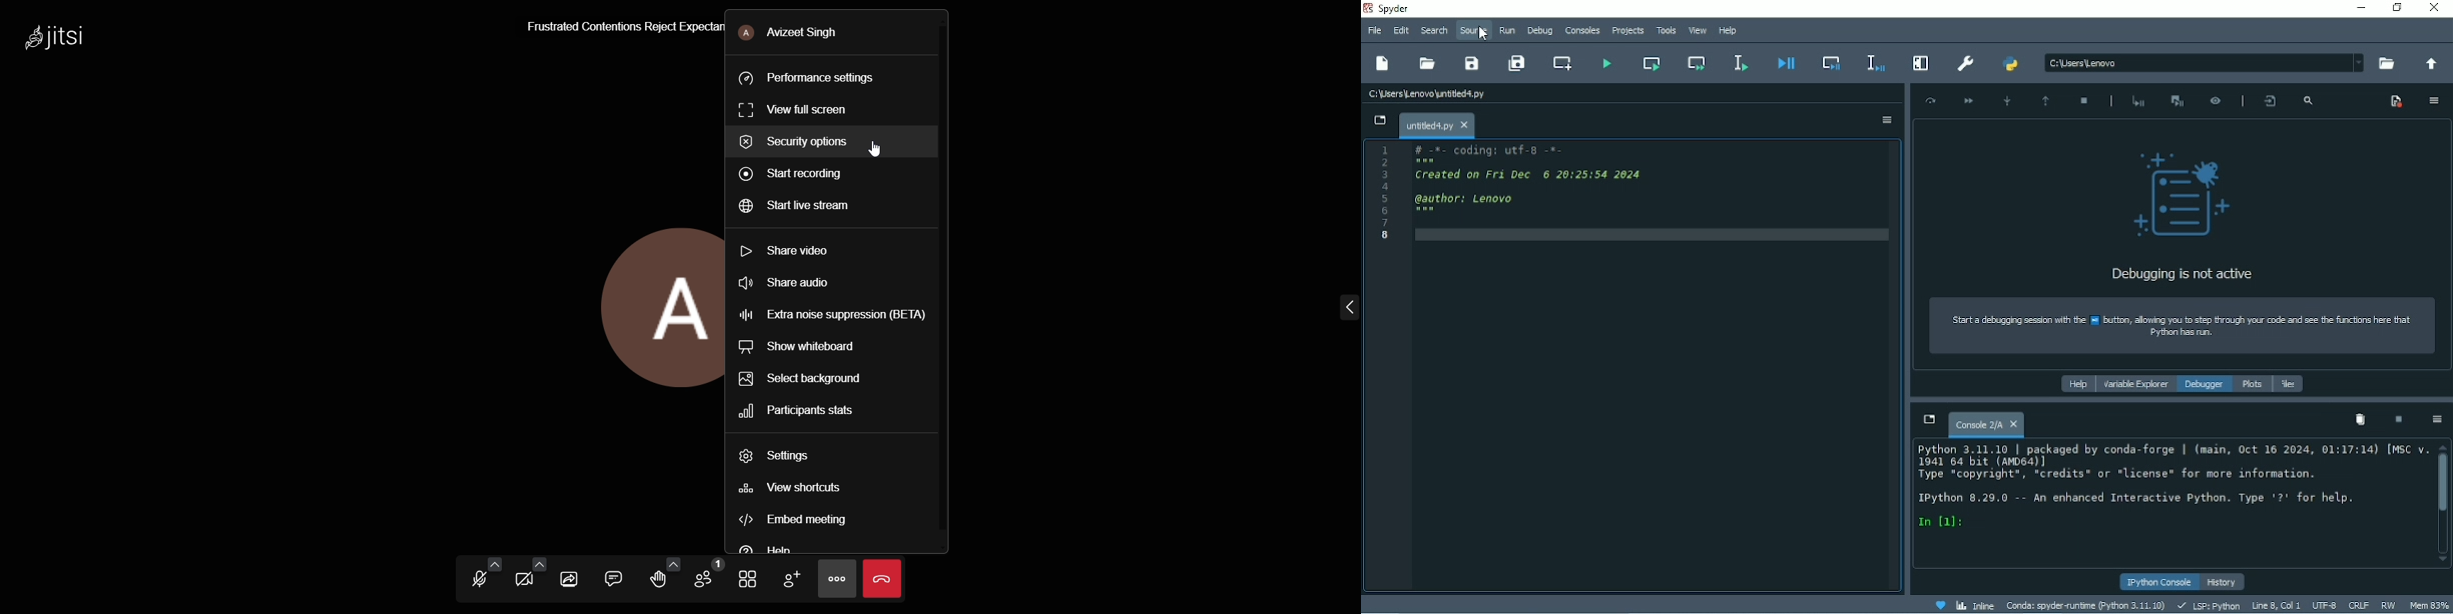  I want to click on toggle view, so click(747, 579).